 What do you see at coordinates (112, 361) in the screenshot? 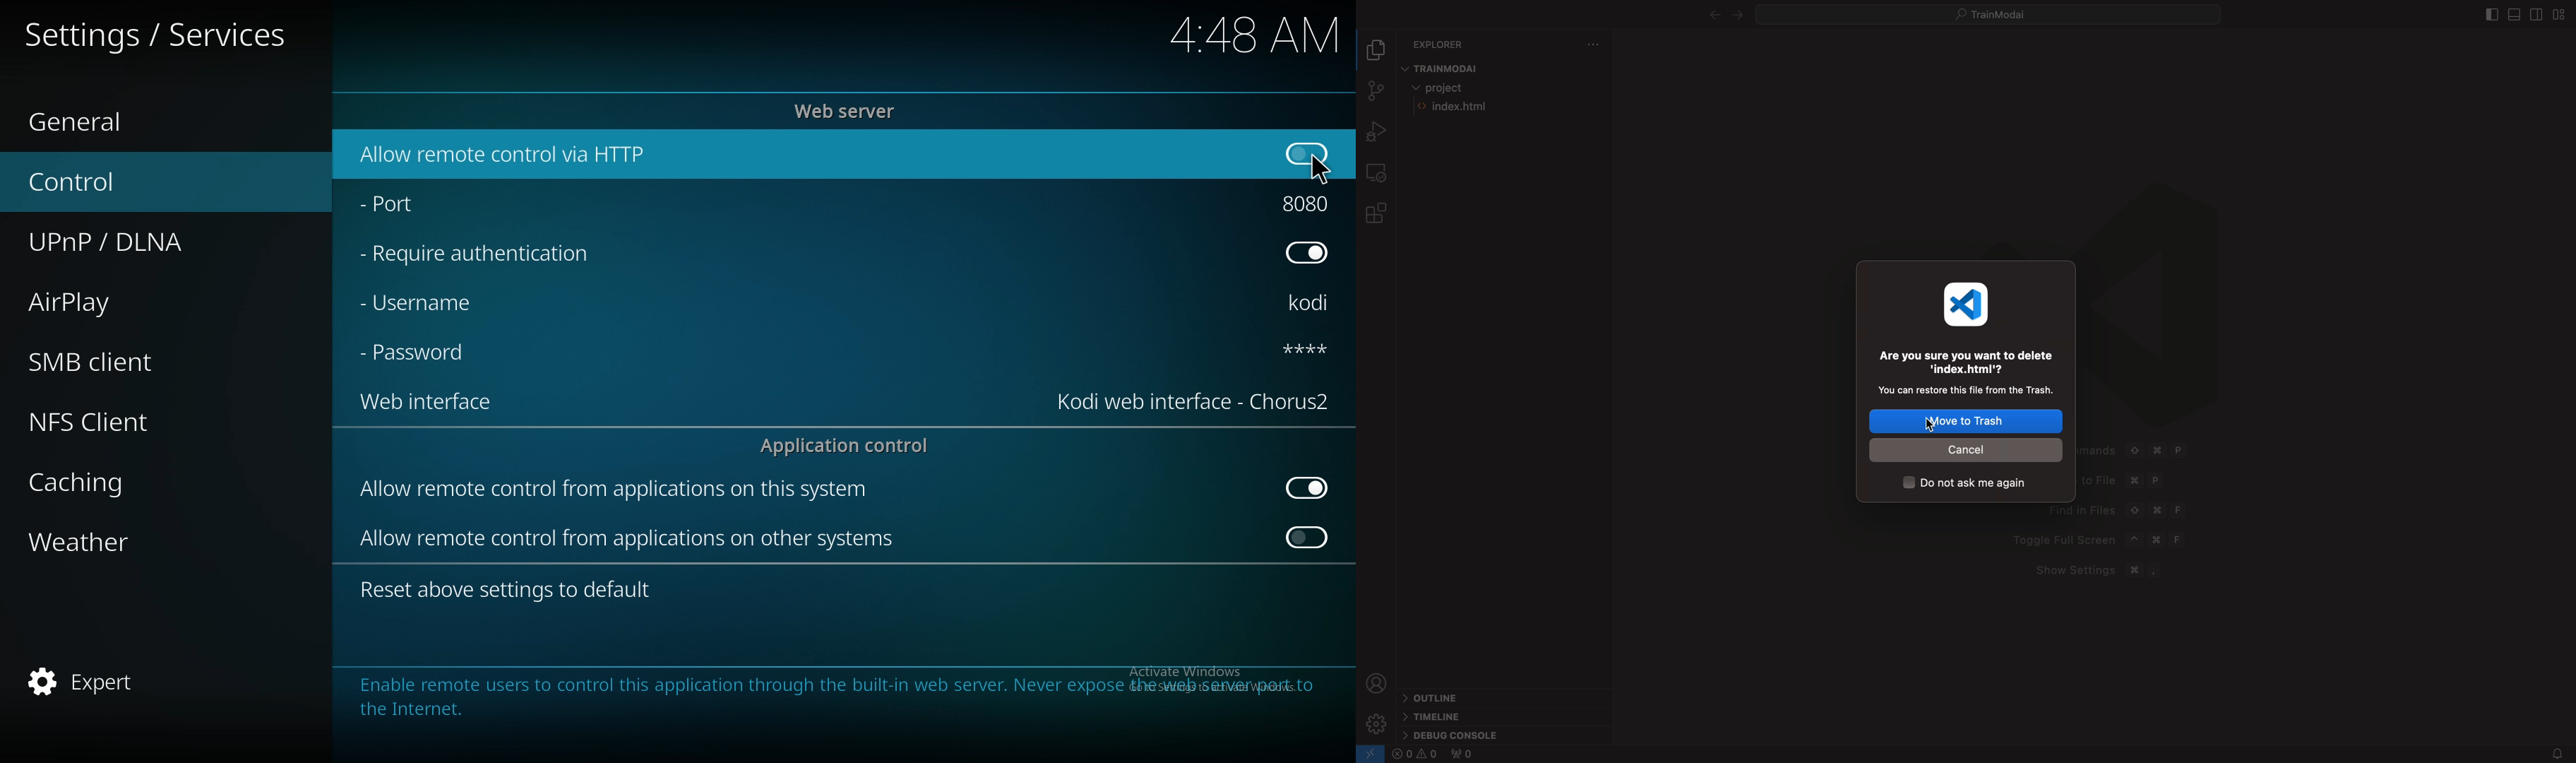
I see `smb client` at bounding box center [112, 361].